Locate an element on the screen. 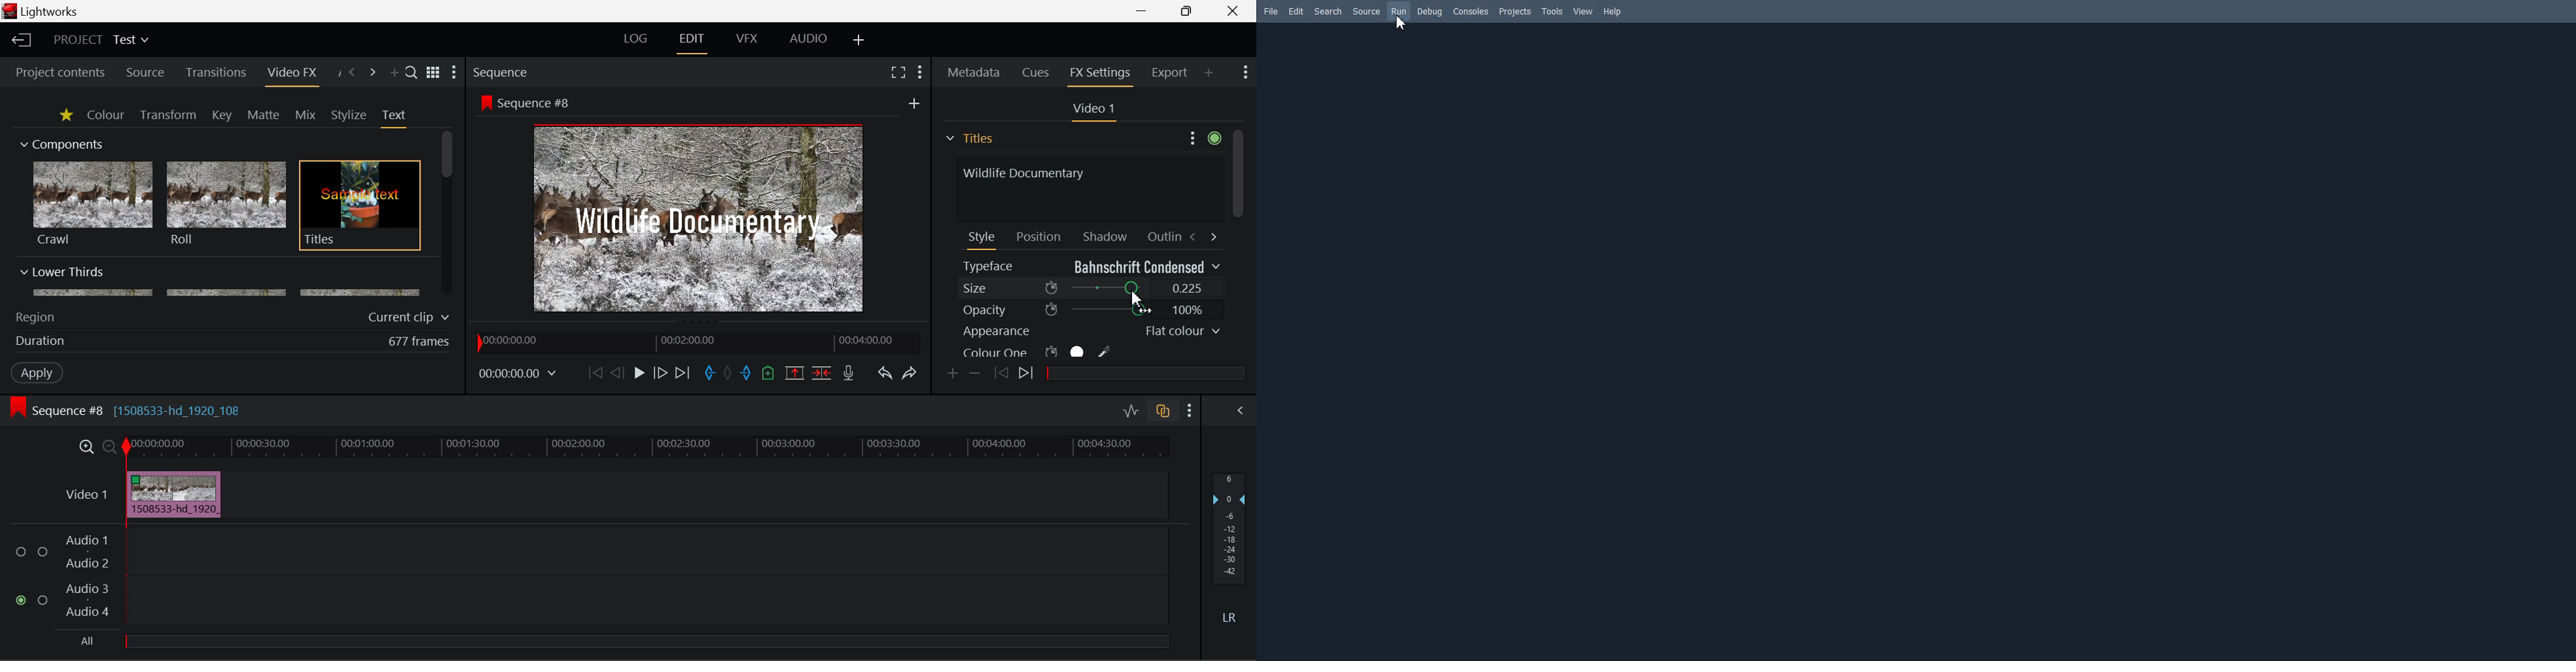 The height and width of the screenshot is (672, 2576). Add Panel is located at coordinates (393, 73).